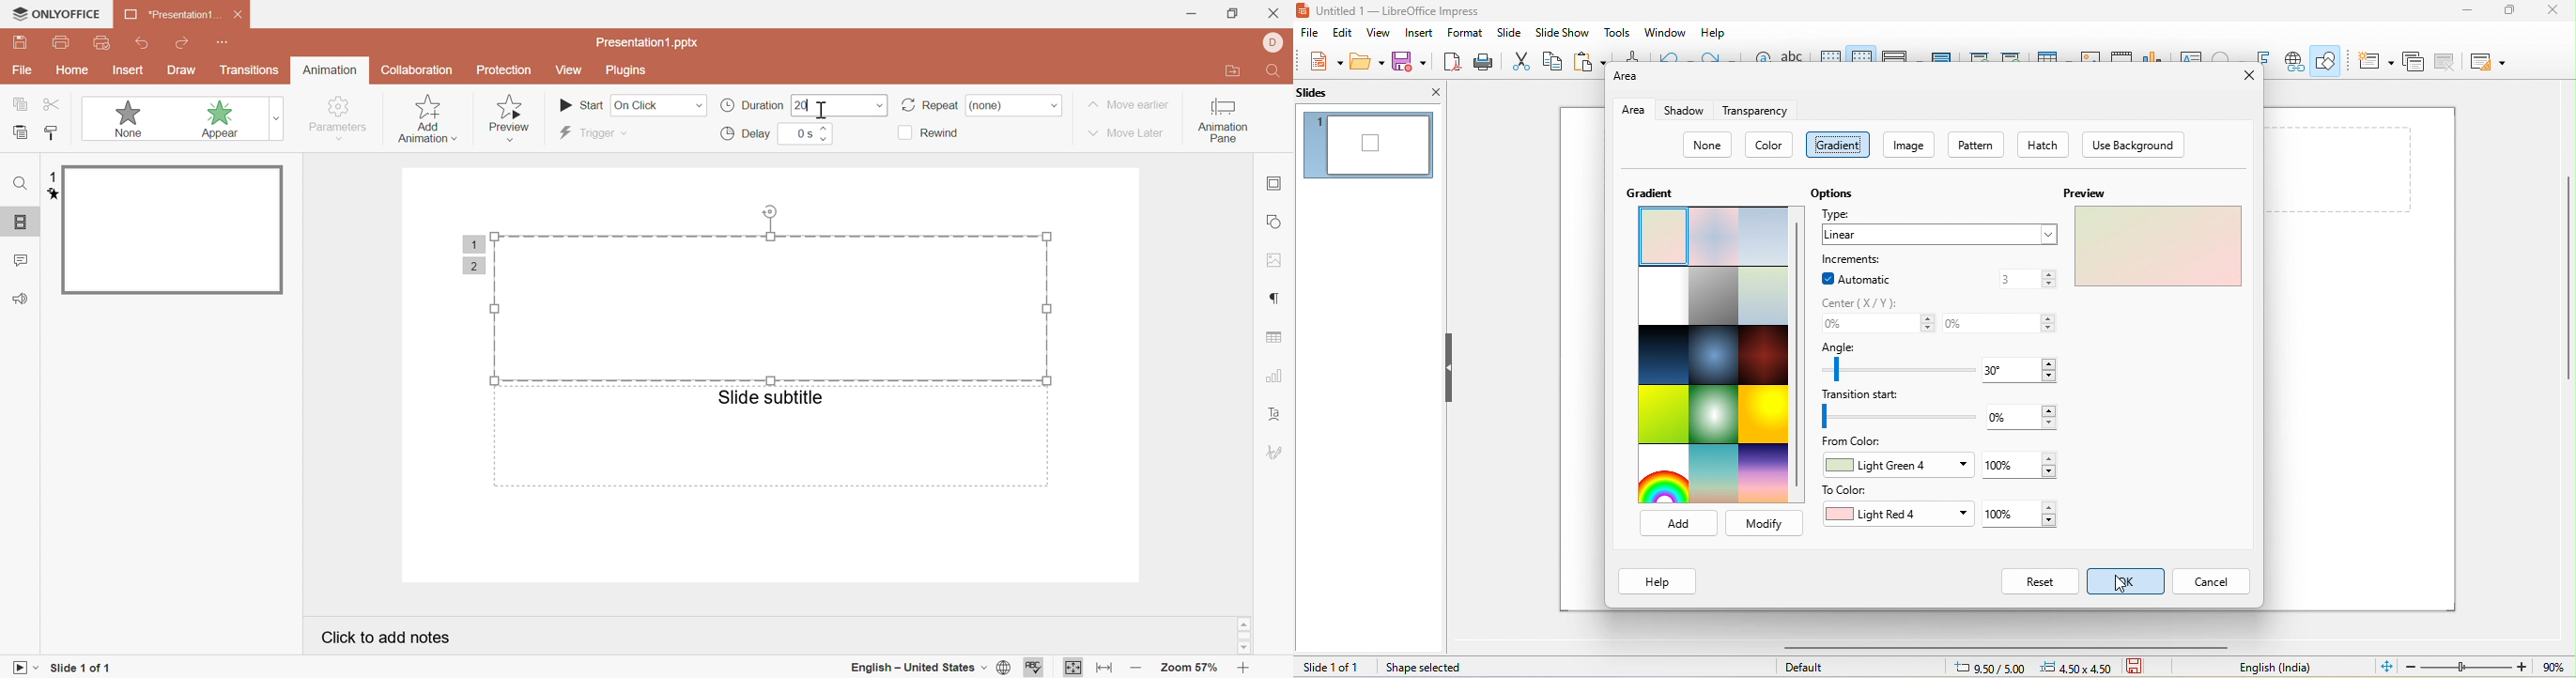 This screenshot has width=2576, height=700. I want to click on none, so click(1710, 146).